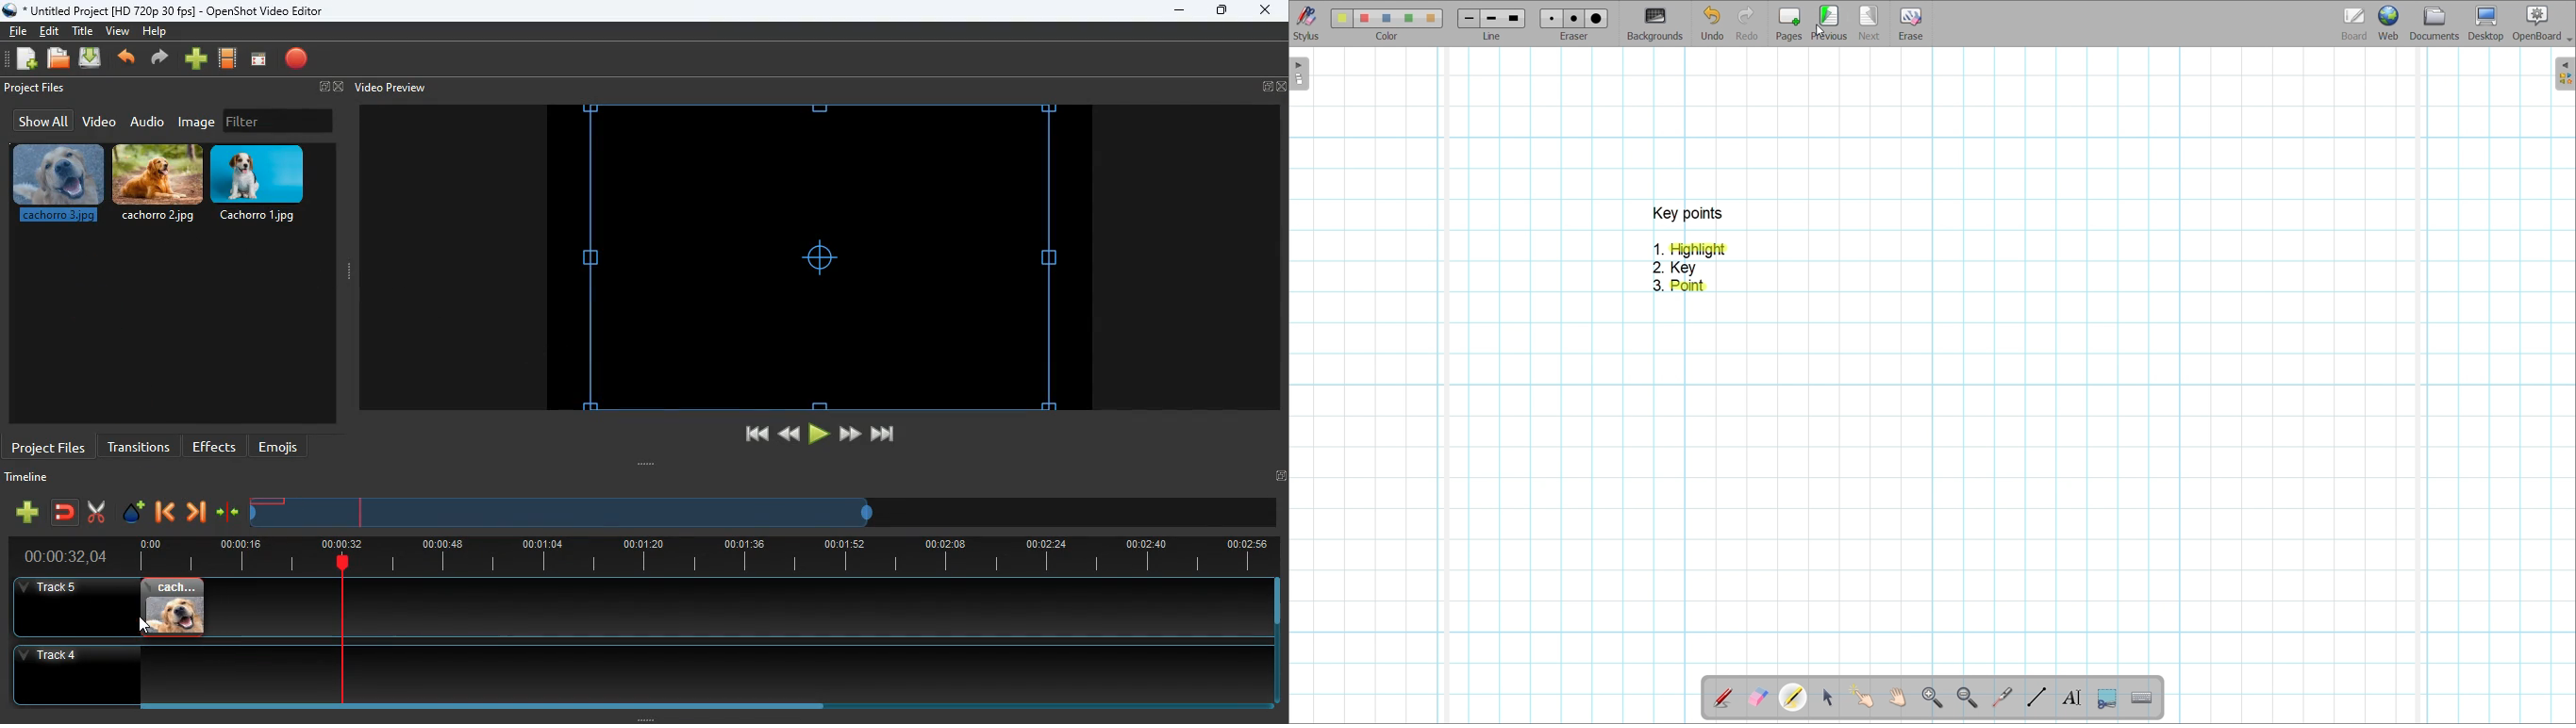  What do you see at coordinates (1713, 23) in the screenshot?
I see `Undo` at bounding box center [1713, 23].